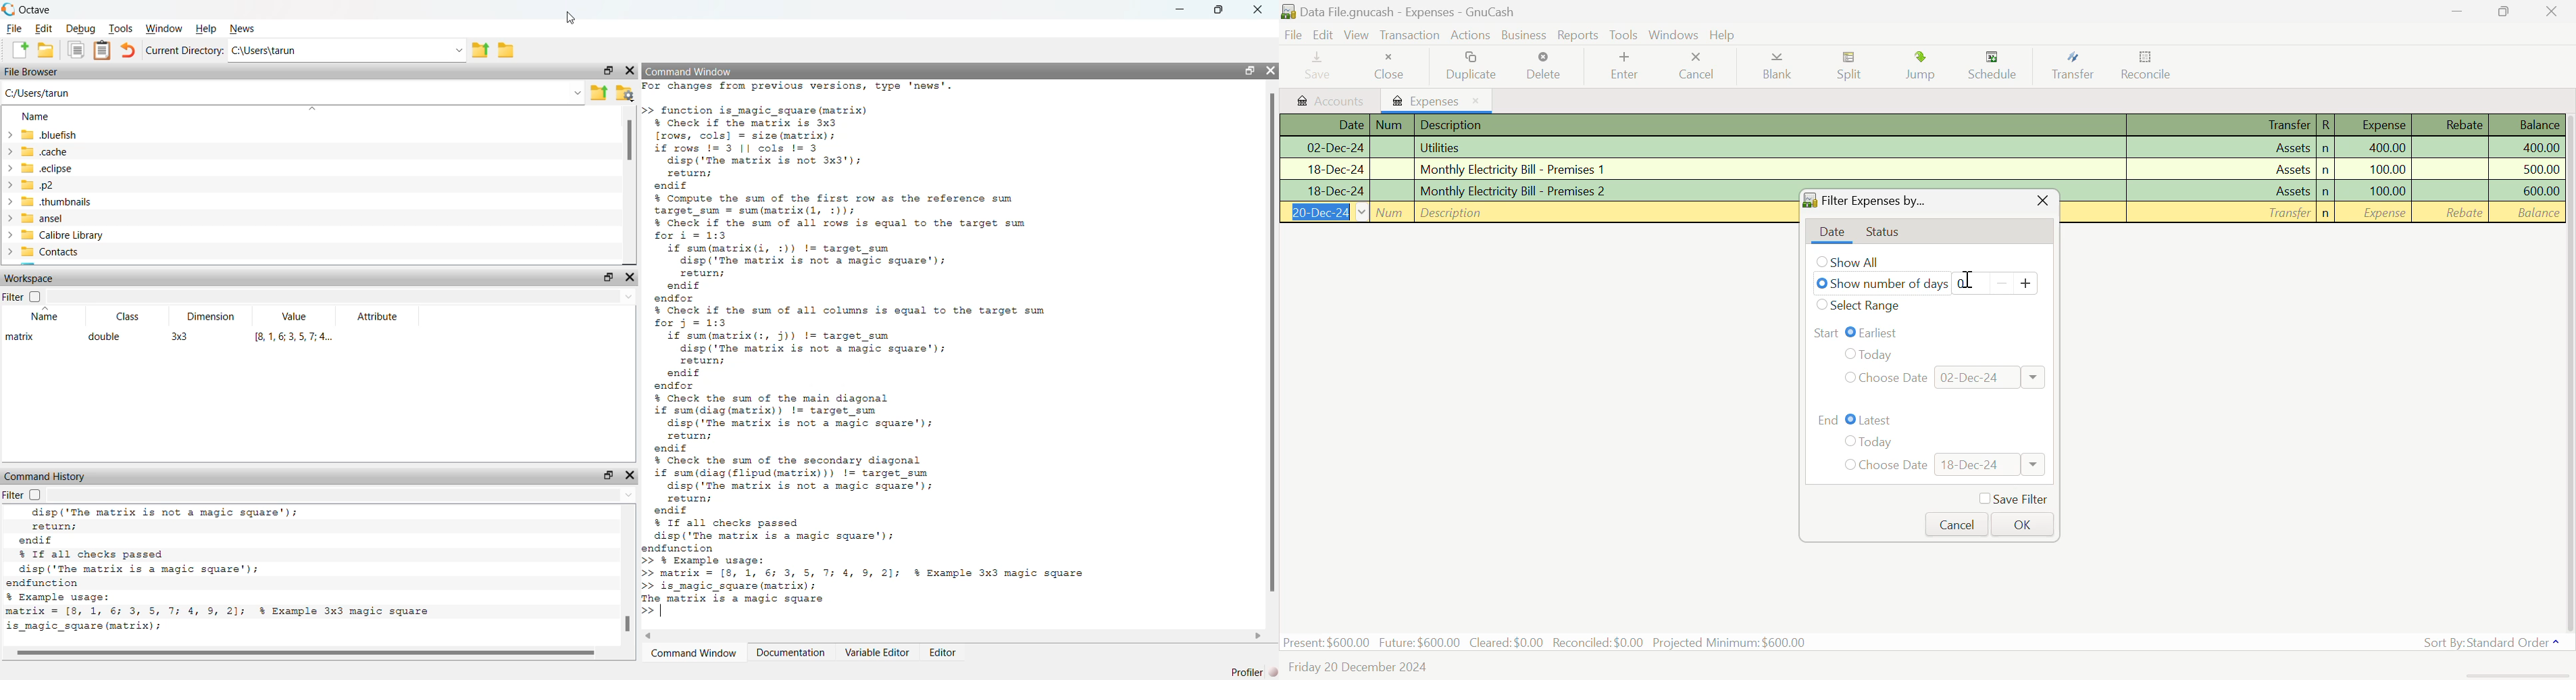 The height and width of the screenshot is (700, 2576). I want to click on maximize, so click(1249, 70).